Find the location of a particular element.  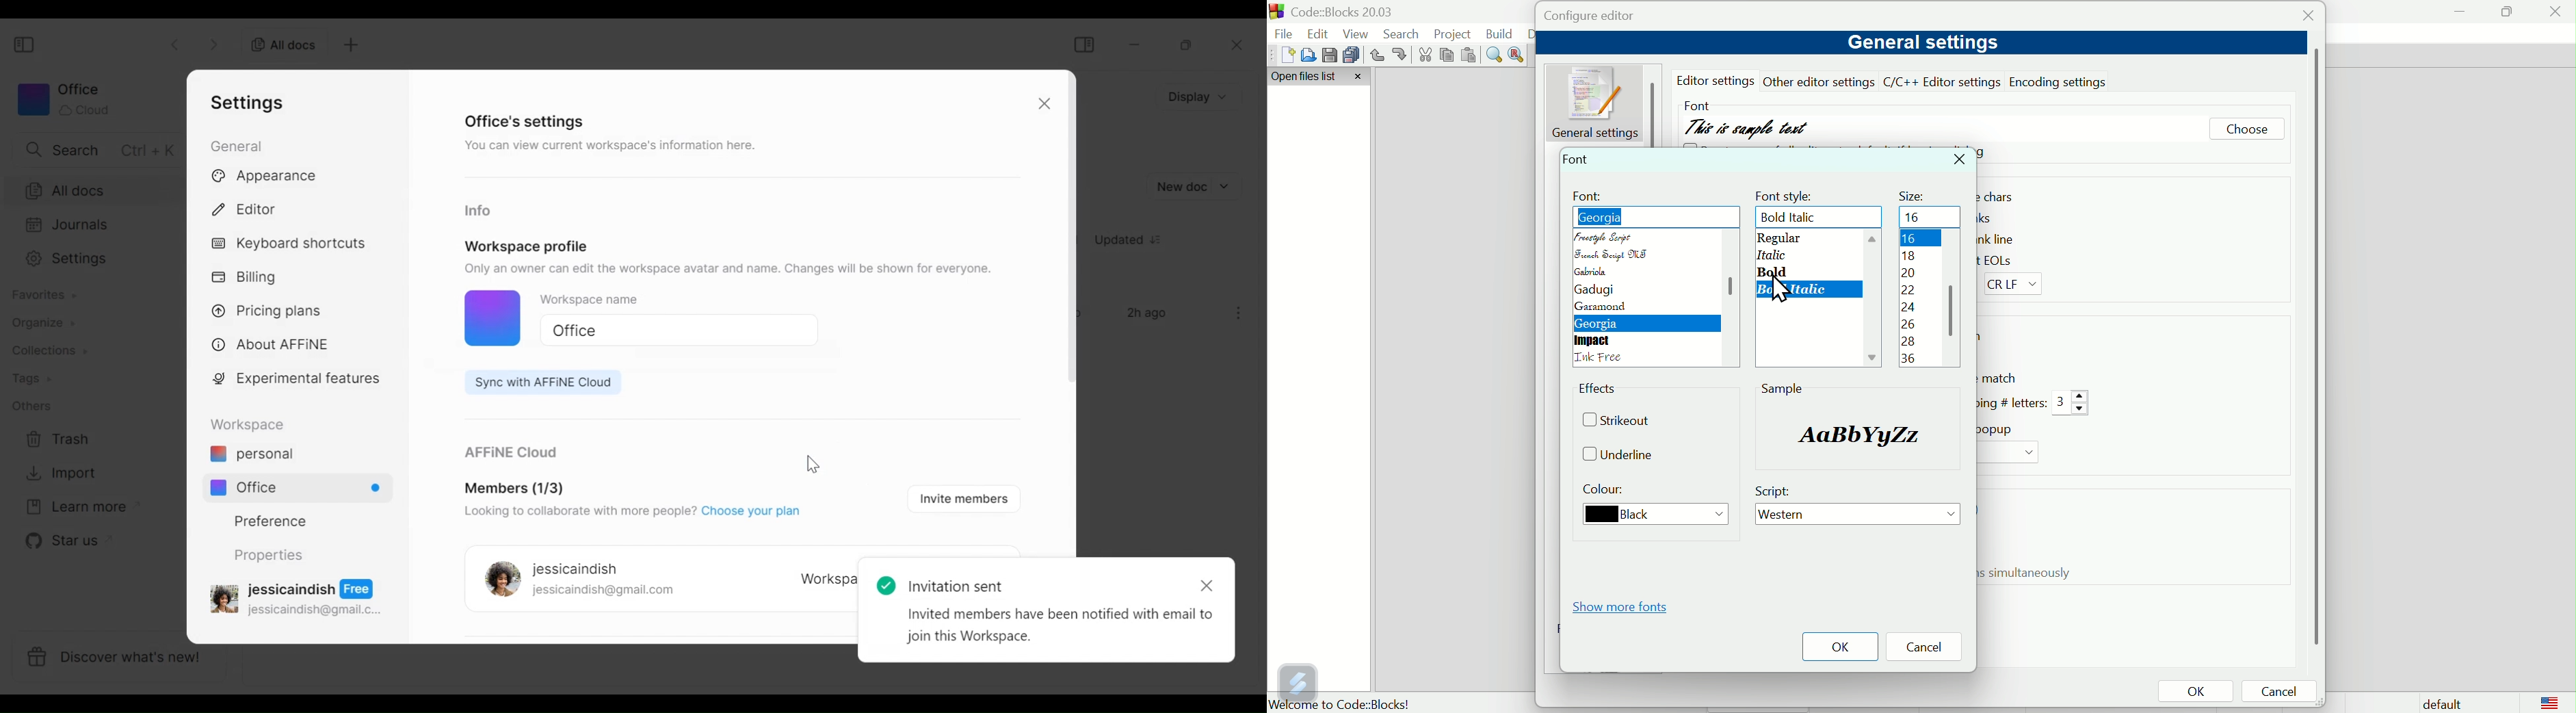

Replace is located at coordinates (1518, 53).